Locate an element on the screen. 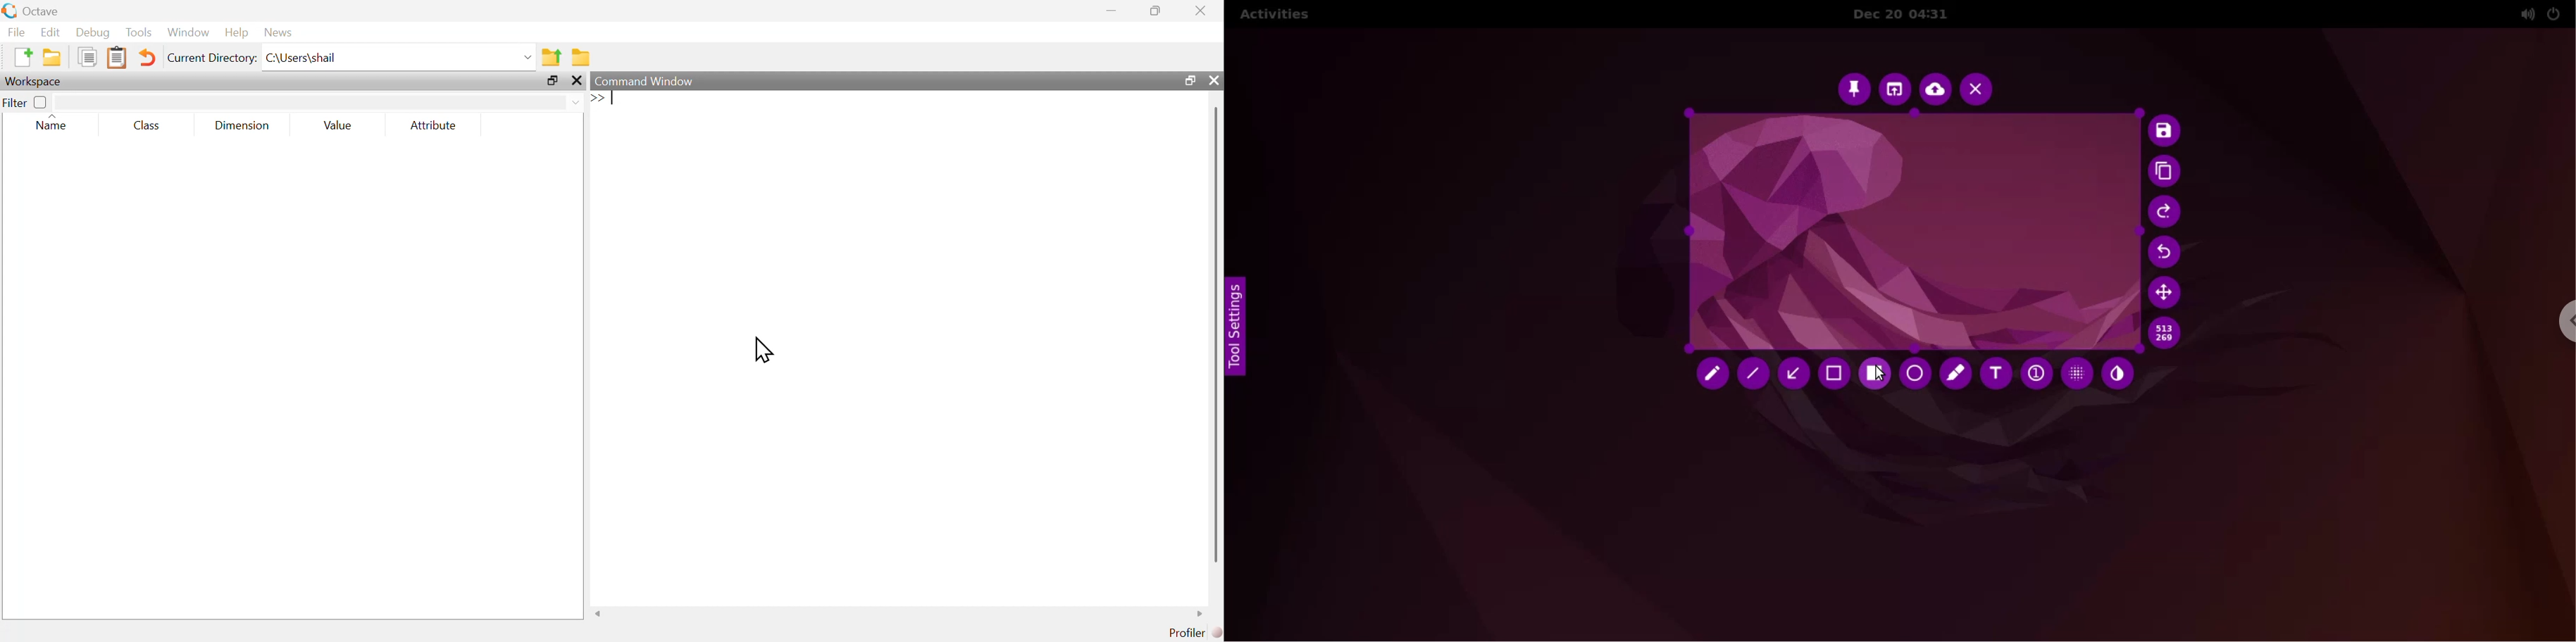 The image size is (2576, 644). dropdown is located at coordinates (526, 57).